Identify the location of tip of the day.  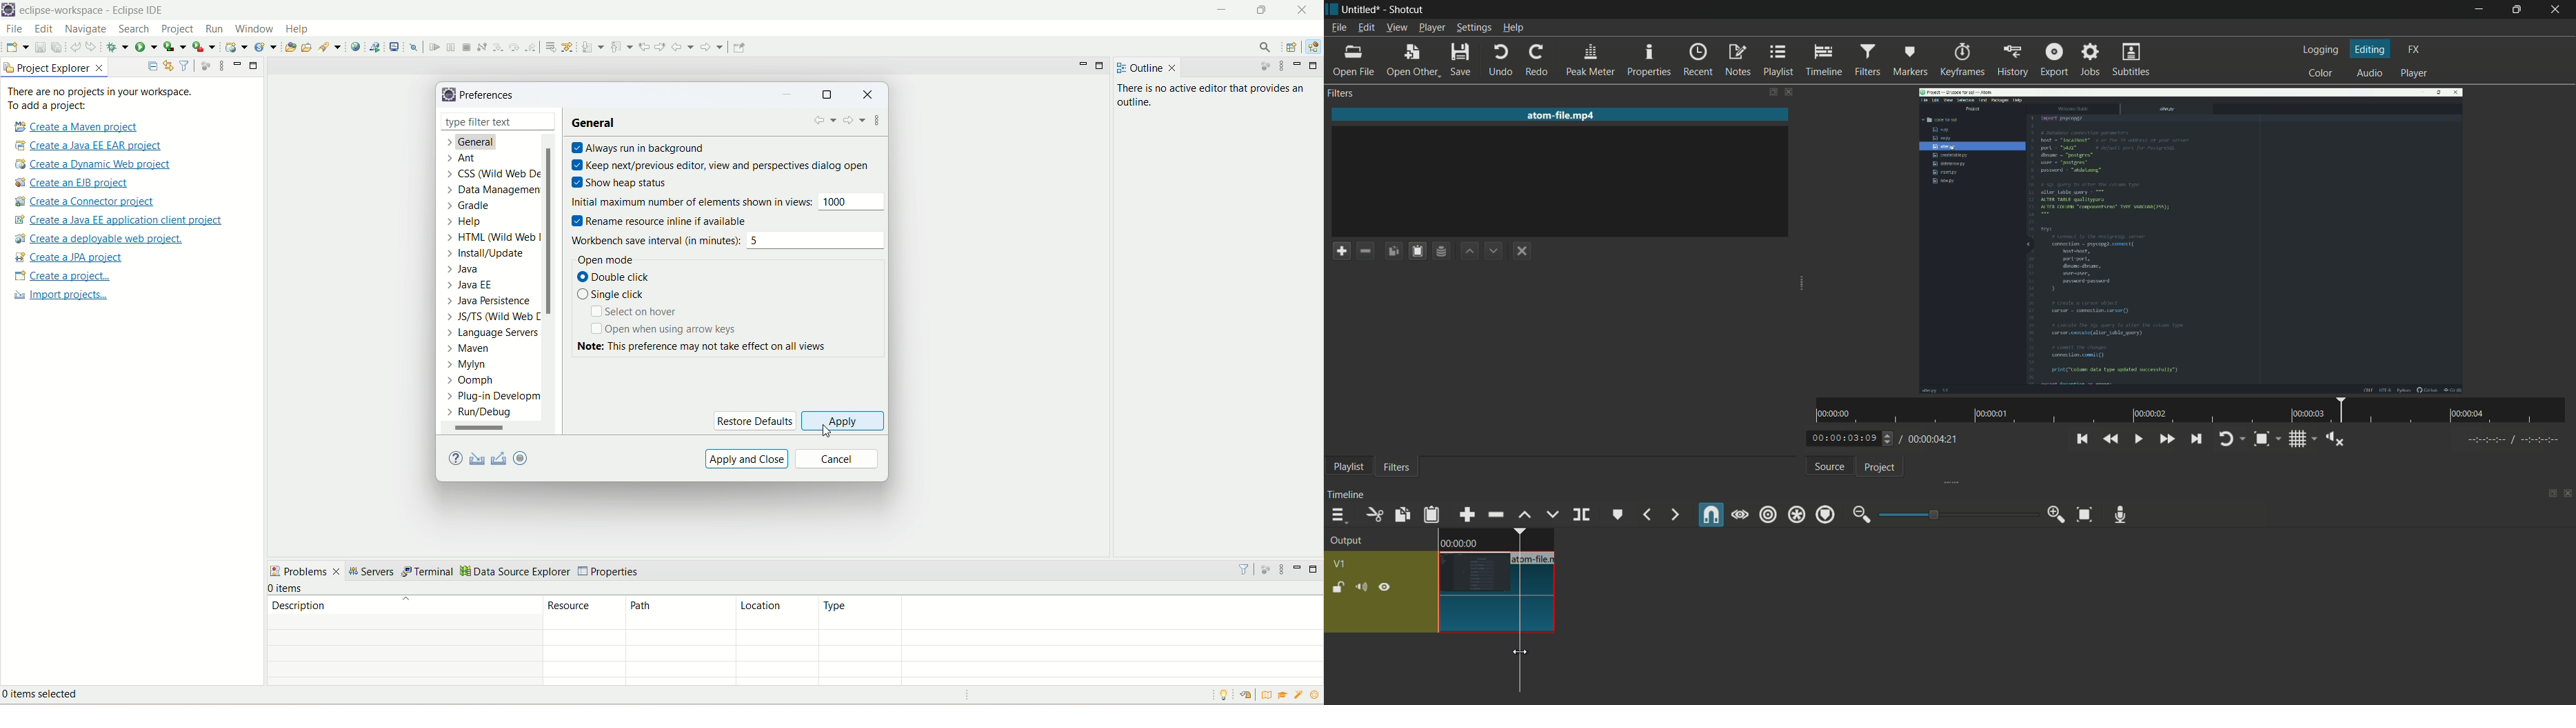
(1315, 695).